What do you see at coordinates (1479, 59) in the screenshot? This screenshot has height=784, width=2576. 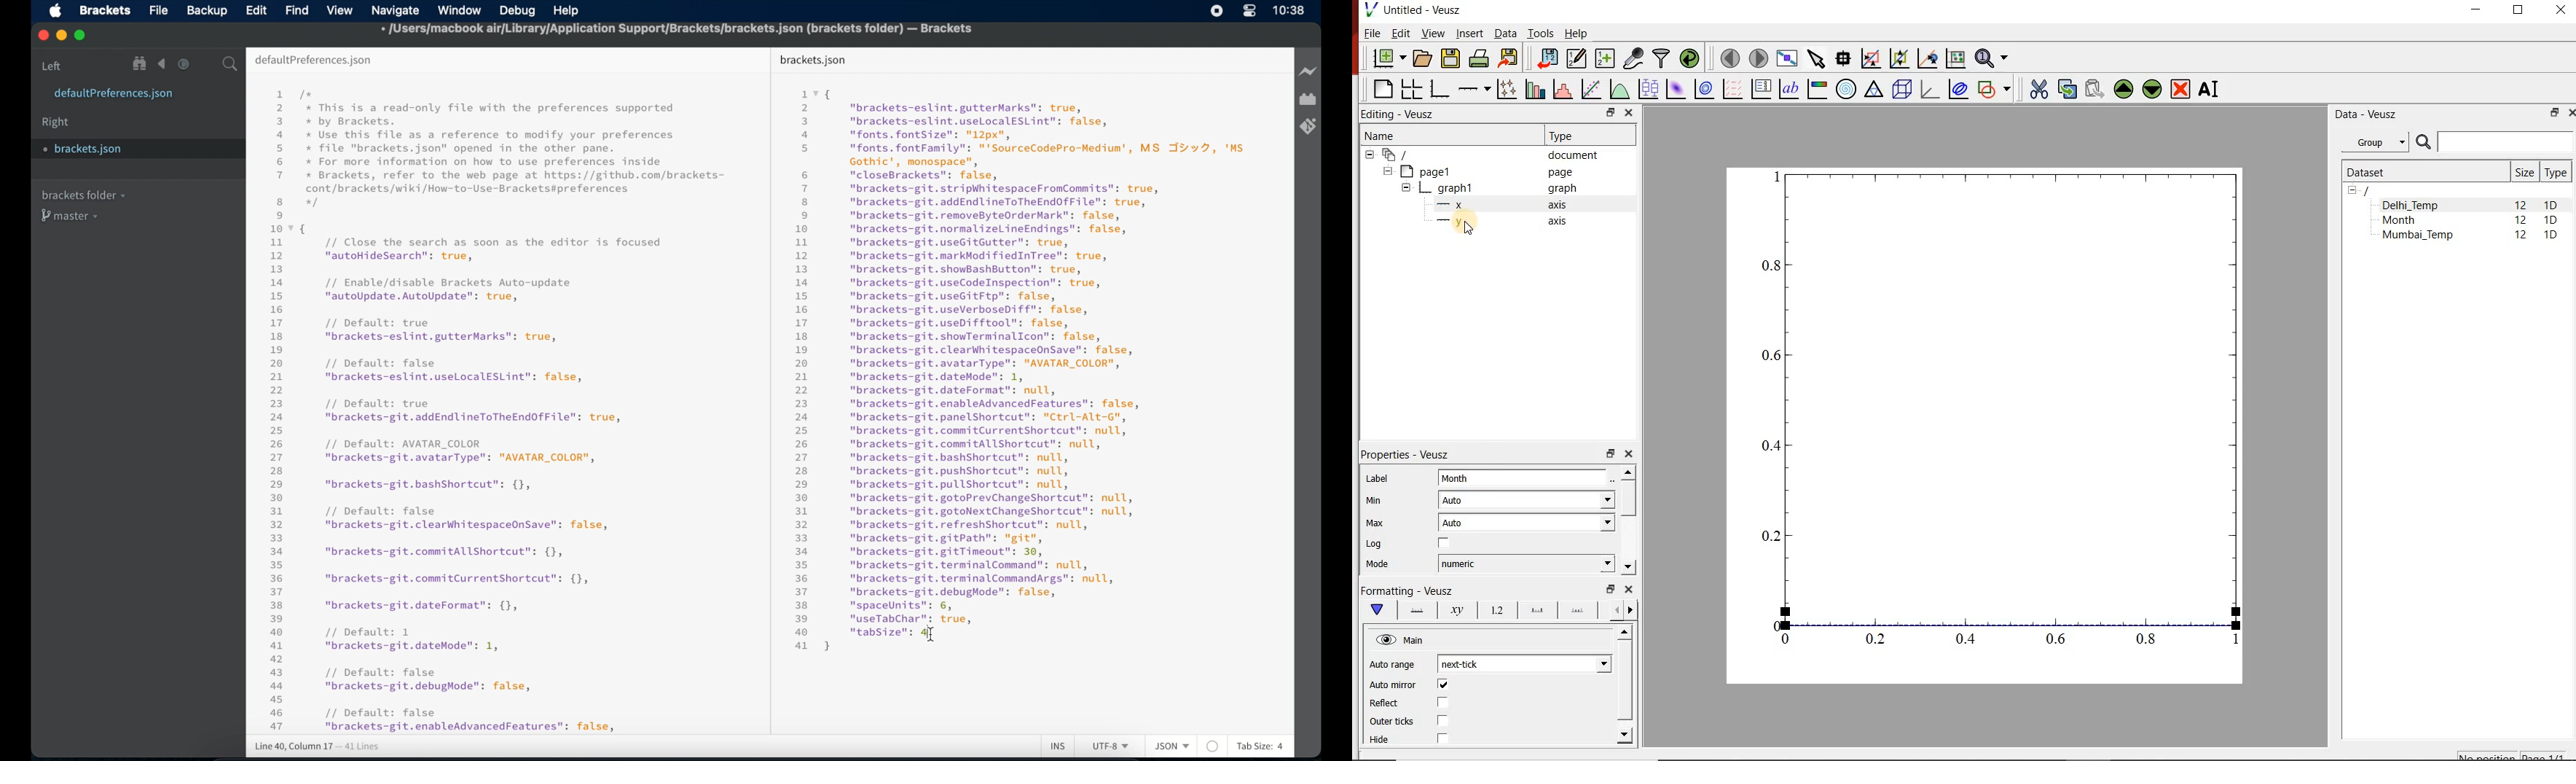 I see `print the document` at bounding box center [1479, 59].